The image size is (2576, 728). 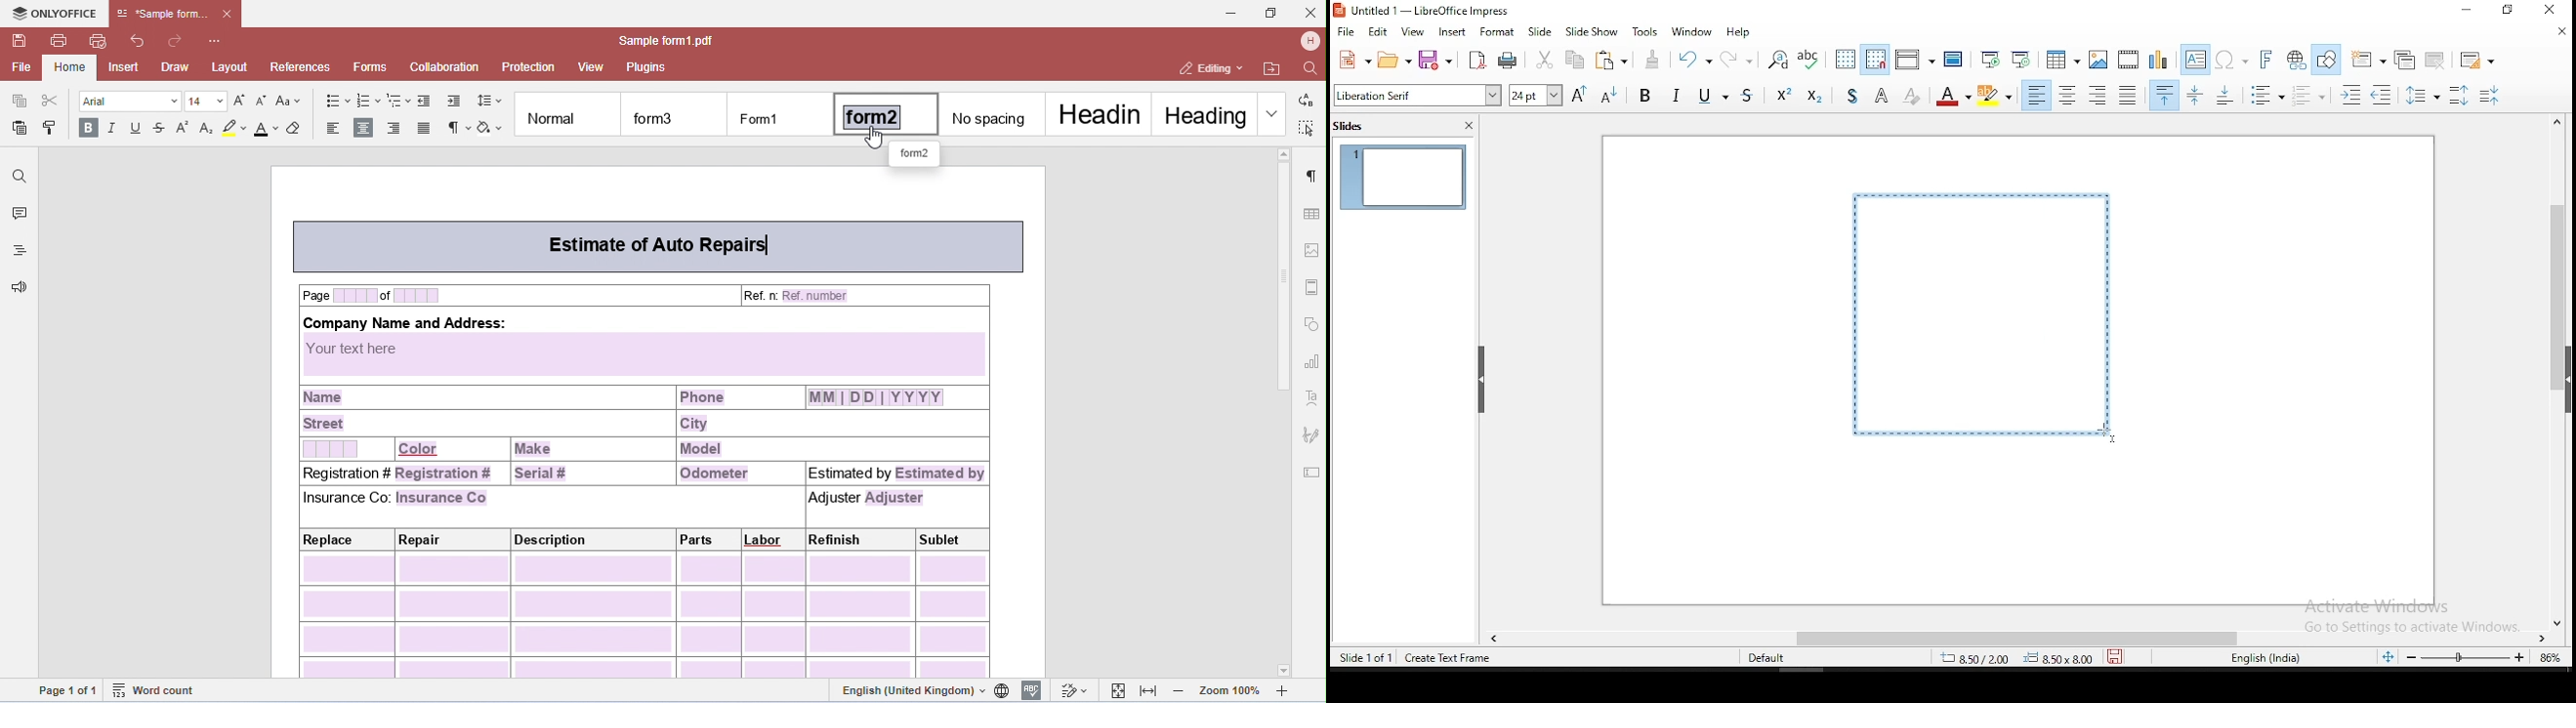 What do you see at coordinates (2367, 59) in the screenshot?
I see `new slide` at bounding box center [2367, 59].